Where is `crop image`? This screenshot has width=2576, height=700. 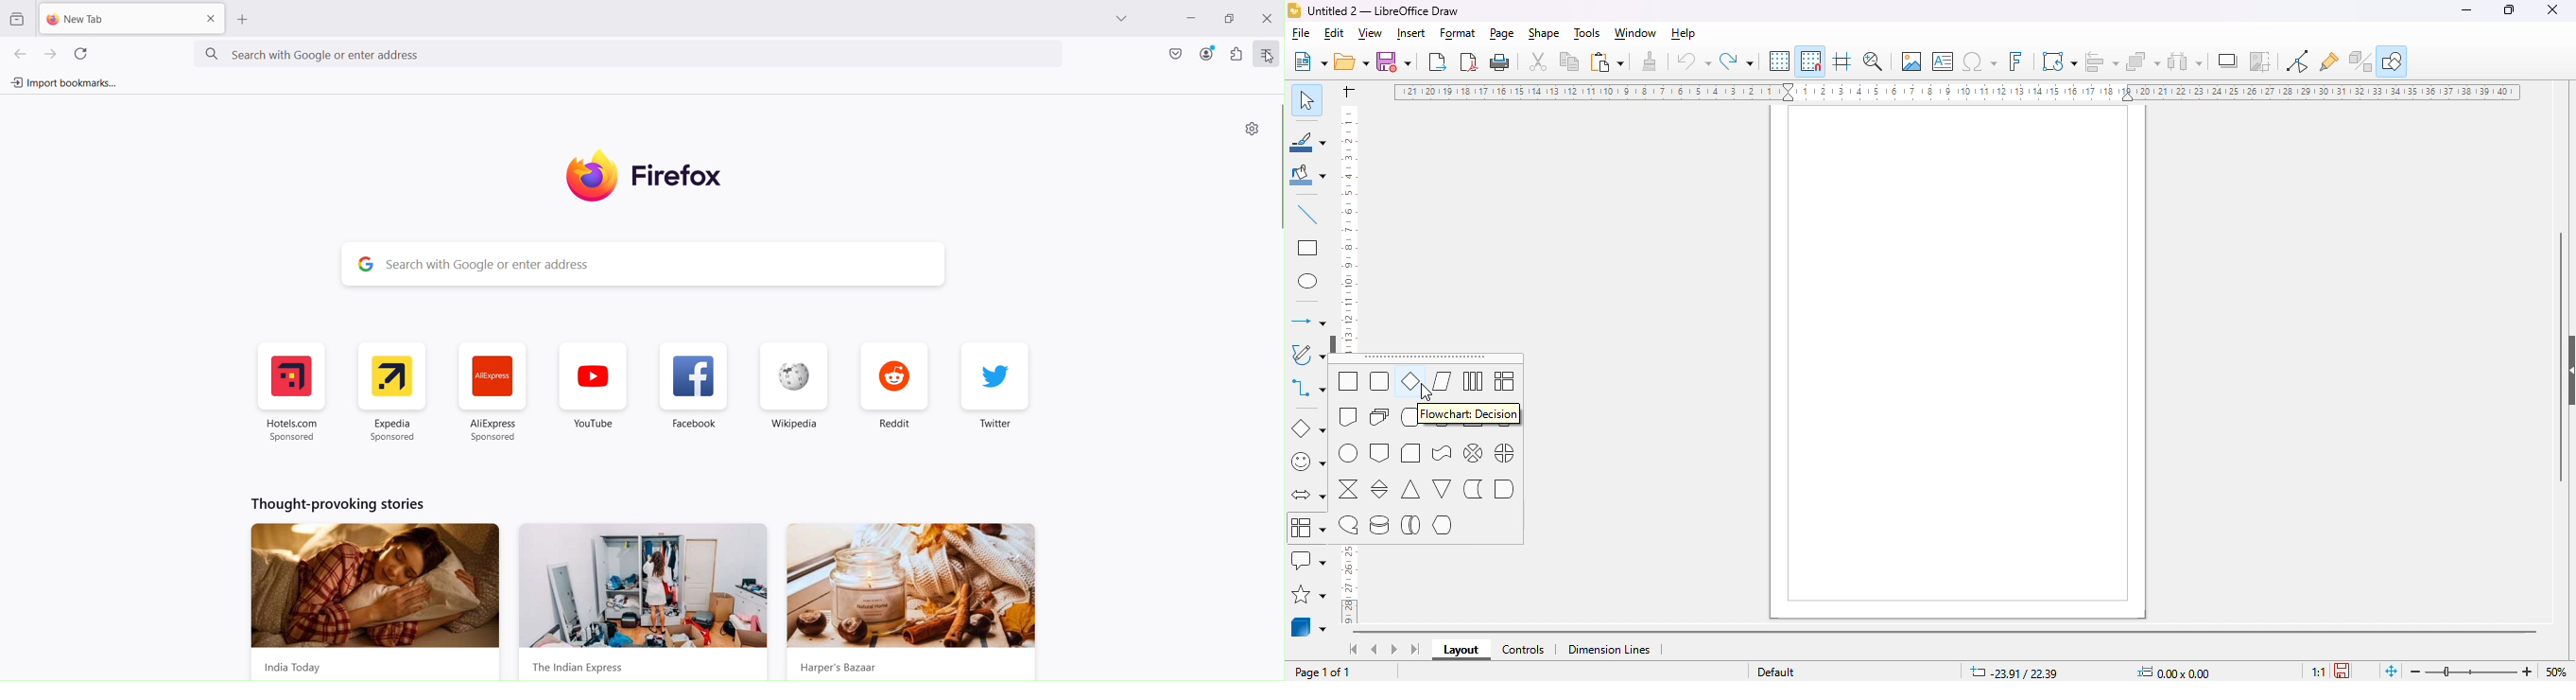 crop image is located at coordinates (2261, 62).